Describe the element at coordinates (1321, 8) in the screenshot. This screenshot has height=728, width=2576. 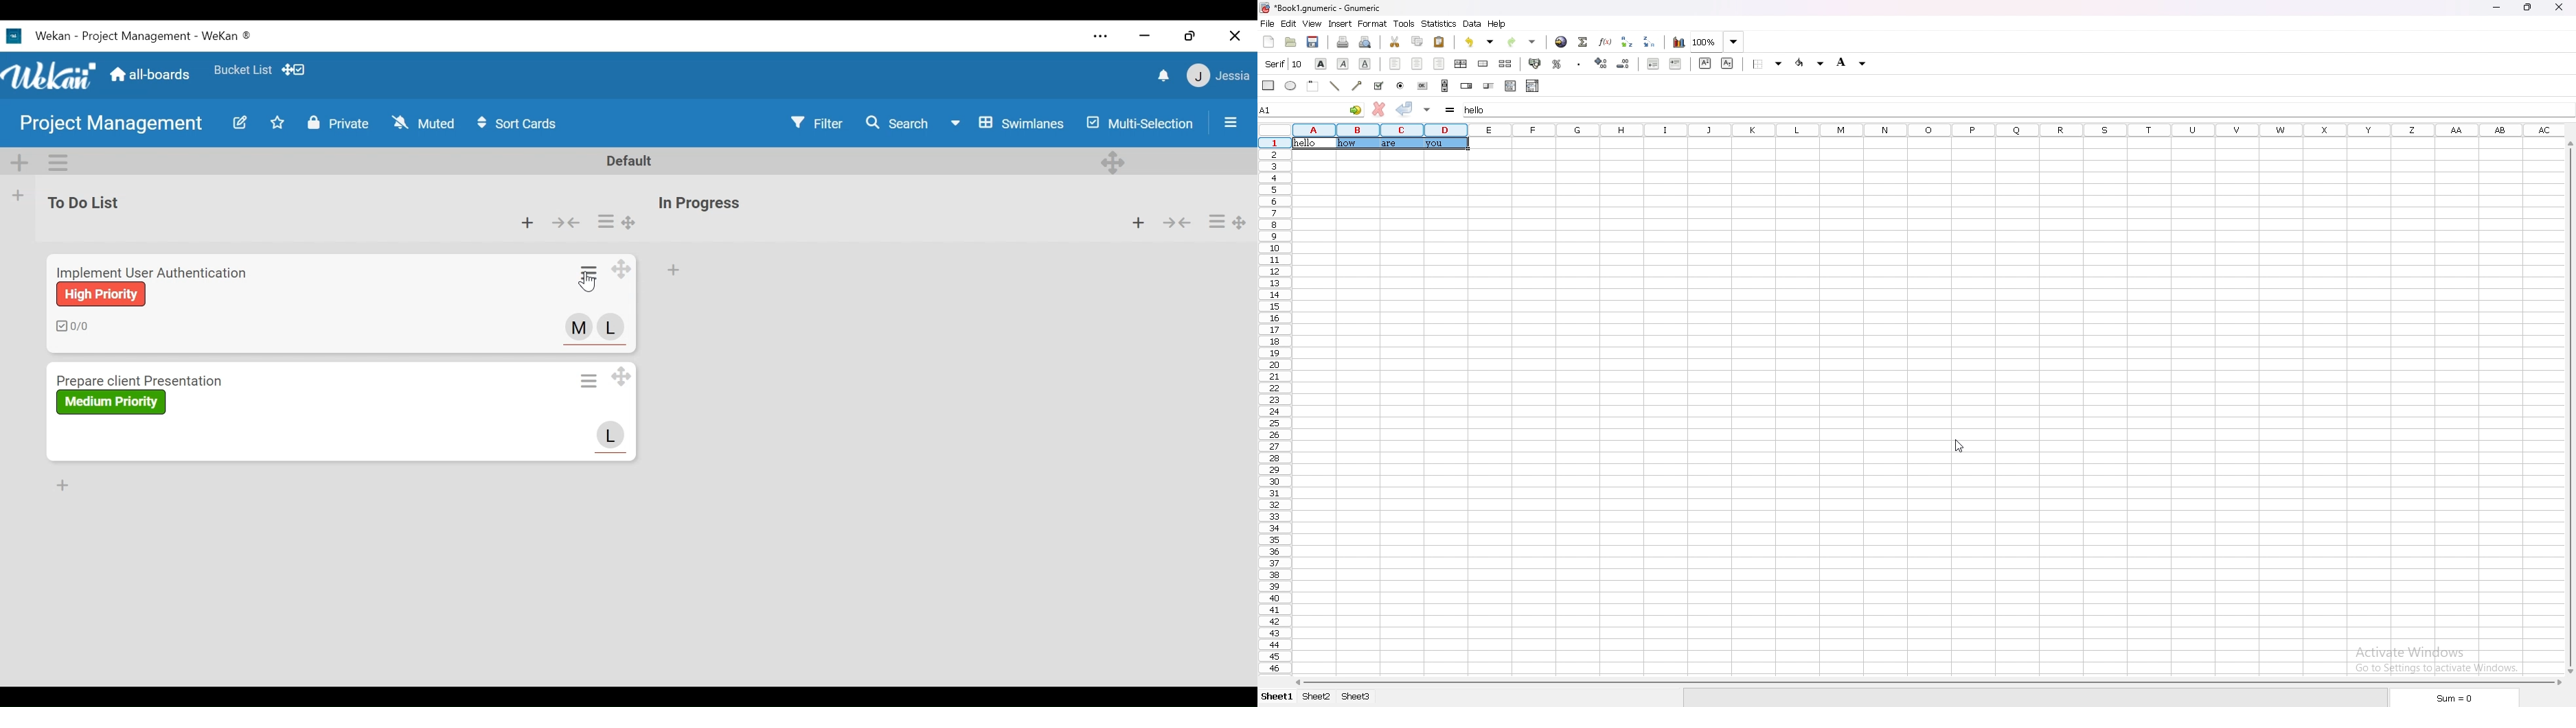
I see `file name` at that location.